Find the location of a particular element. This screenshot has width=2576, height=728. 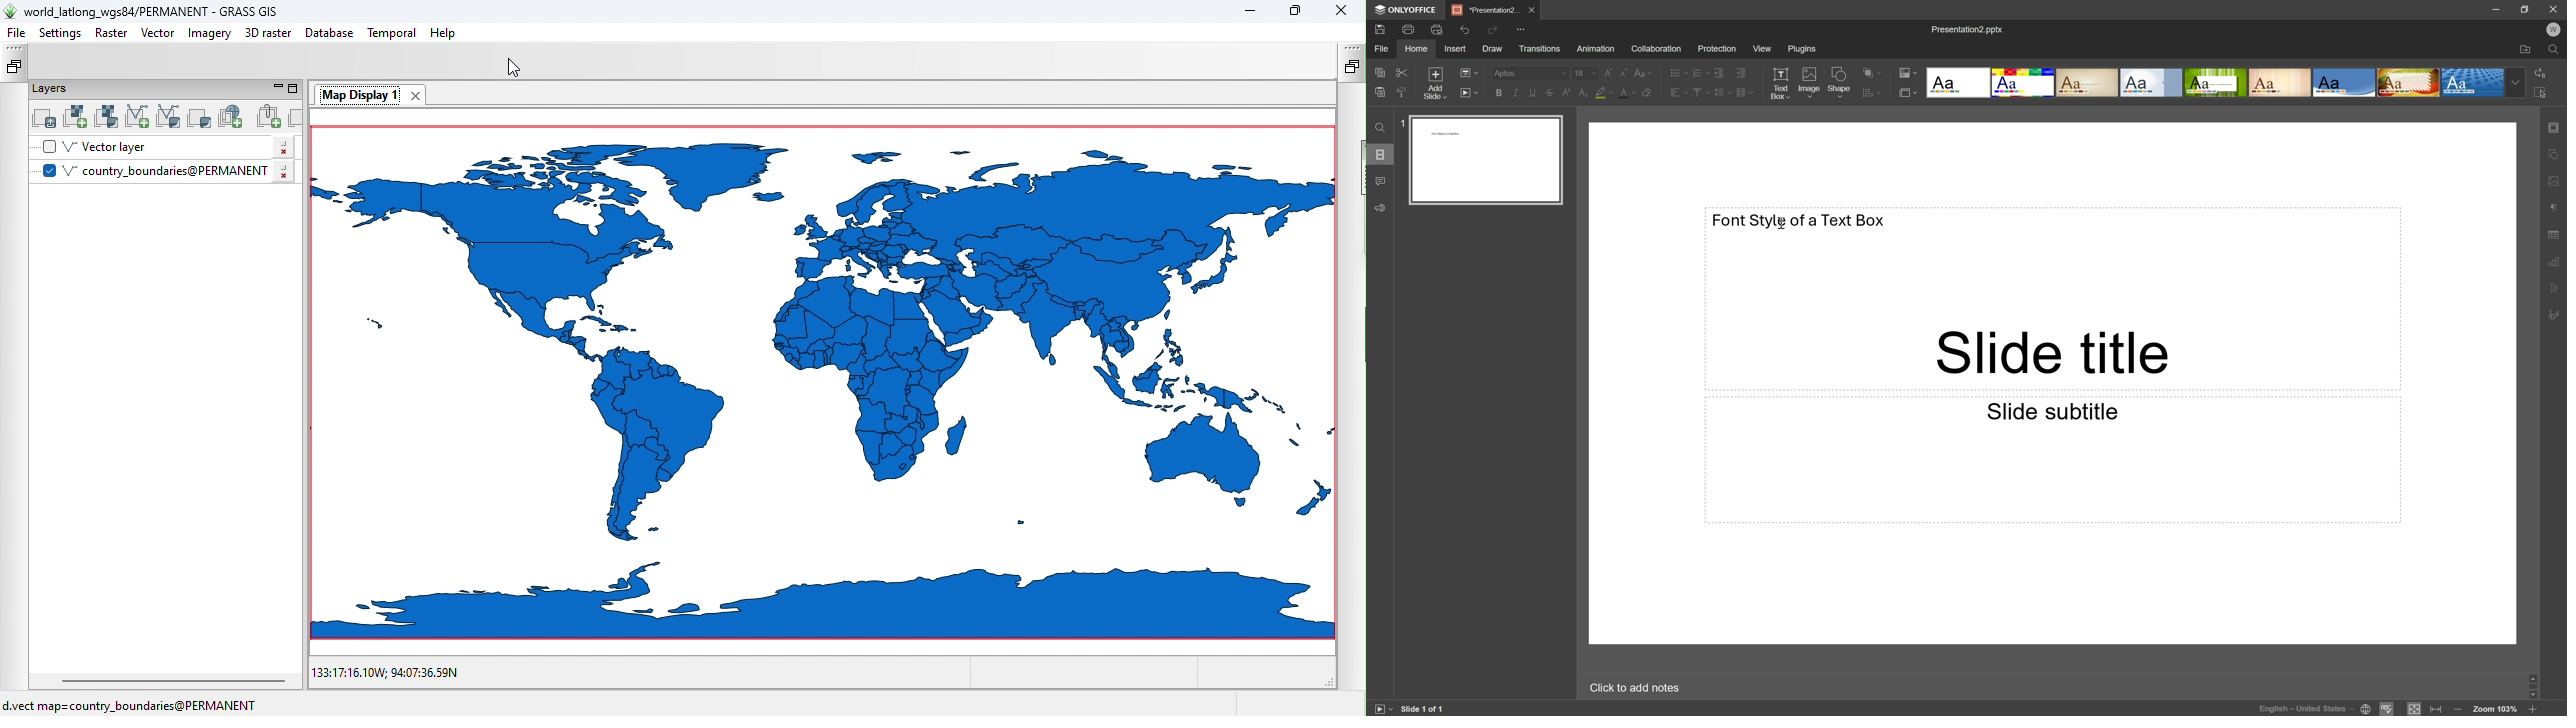

Increase indent is located at coordinates (1743, 72).